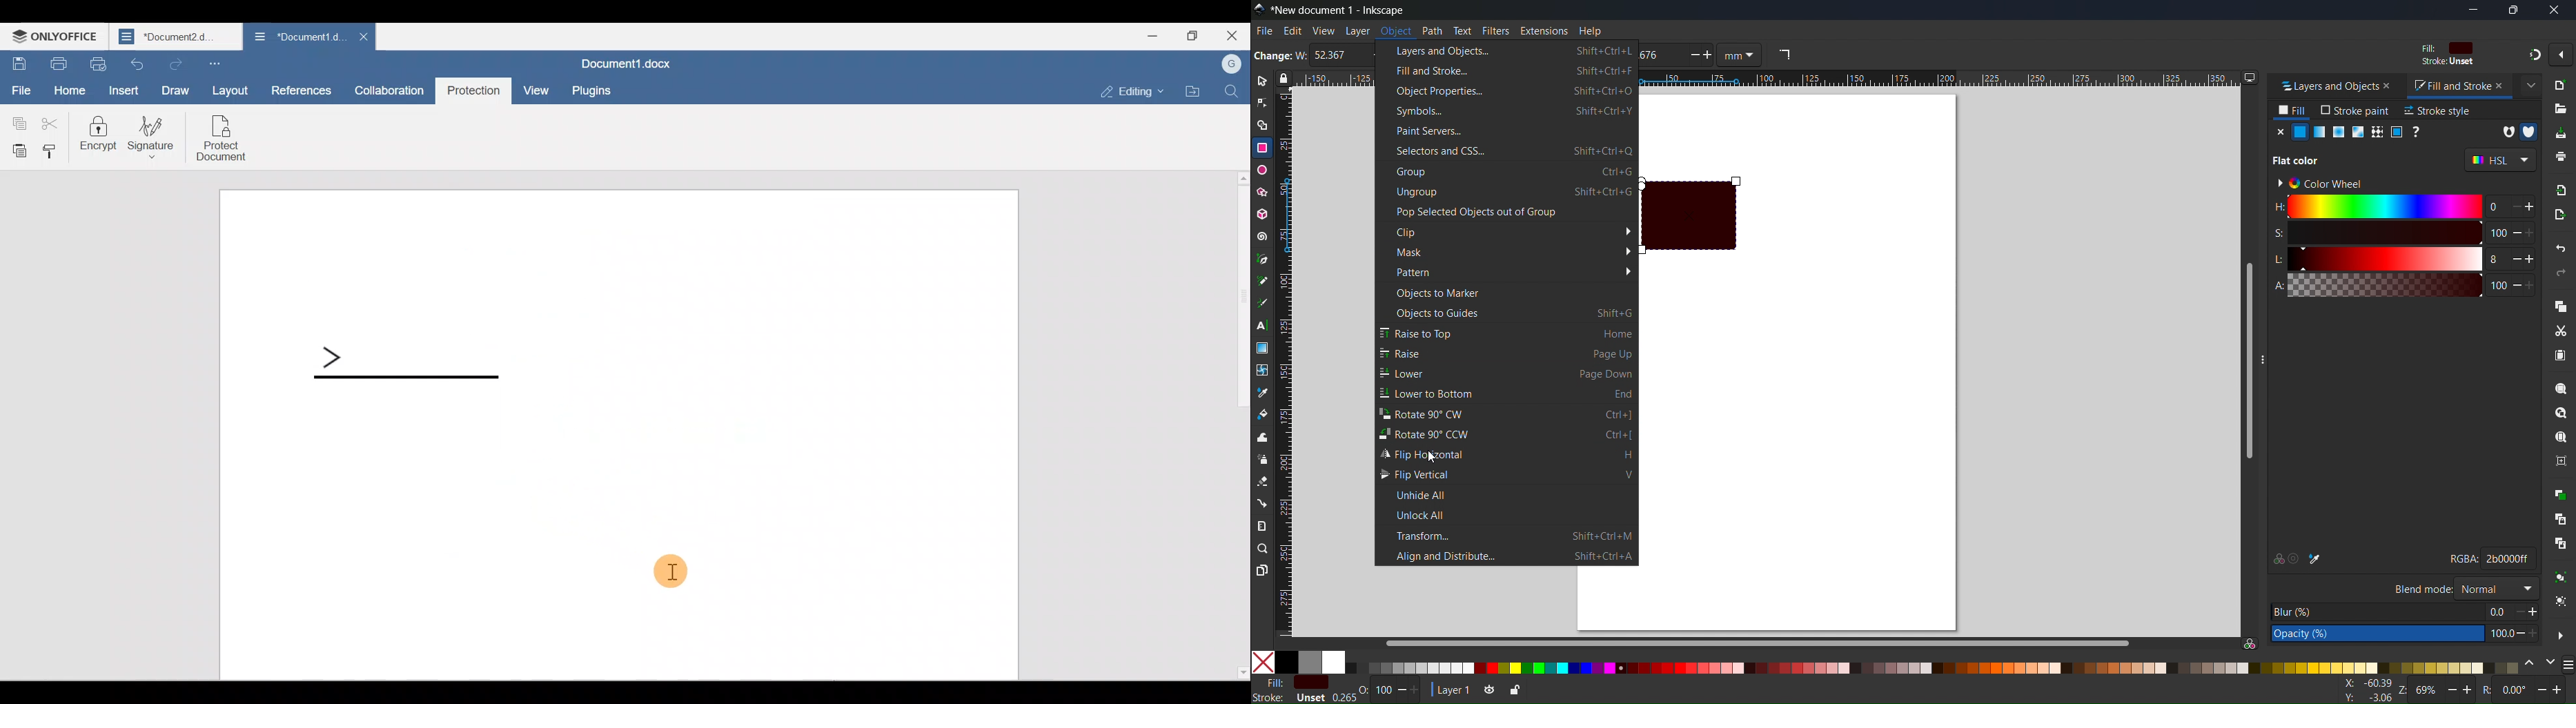  Describe the element at coordinates (2561, 189) in the screenshot. I see `Import` at that location.